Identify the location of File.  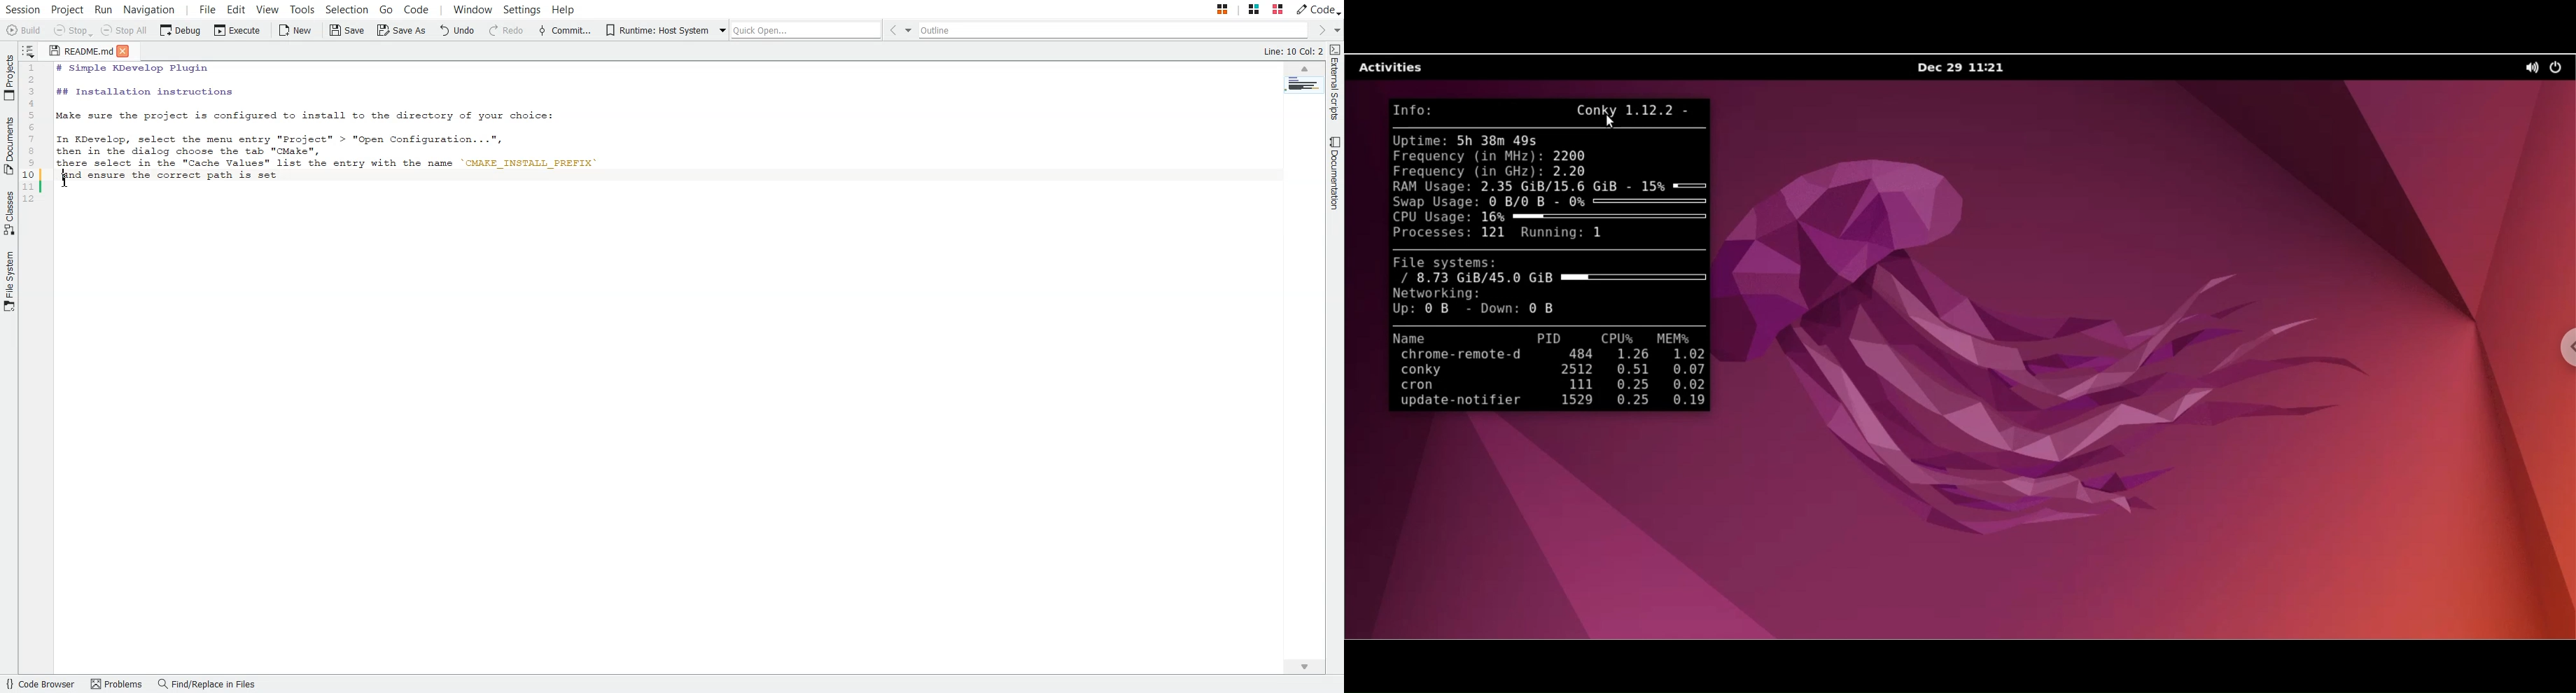
(208, 8).